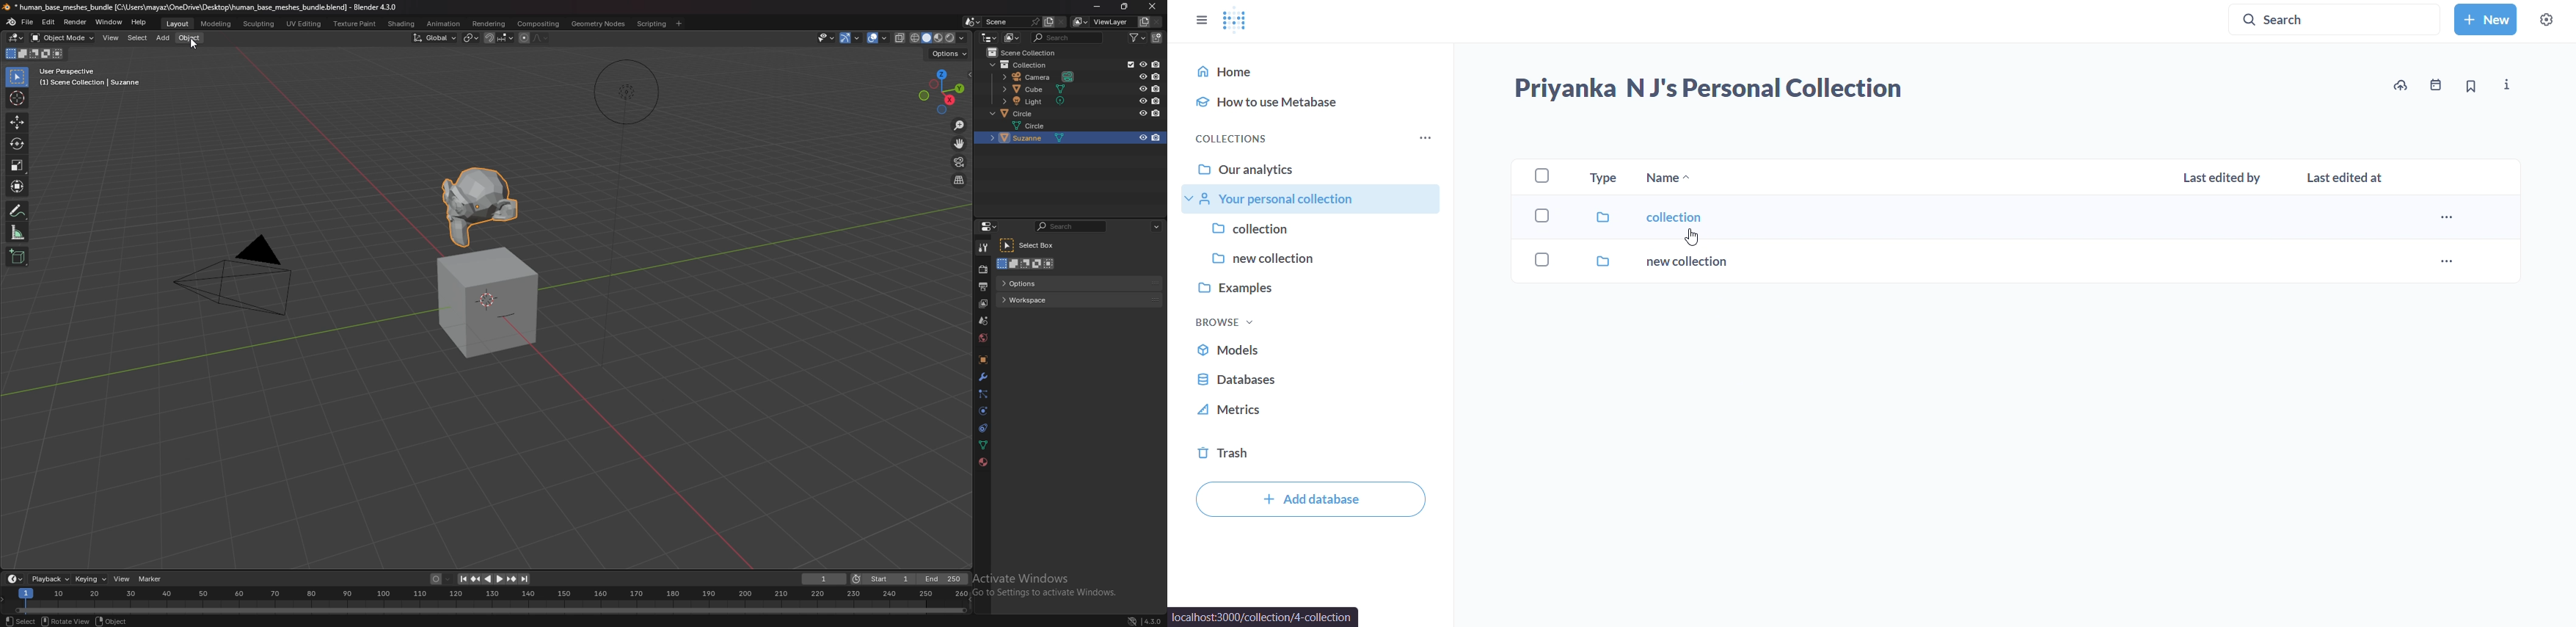 This screenshot has height=644, width=2576. What do you see at coordinates (944, 91) in the screenshot?
I see `preset viewpoint` at bounding box center [944, 91].